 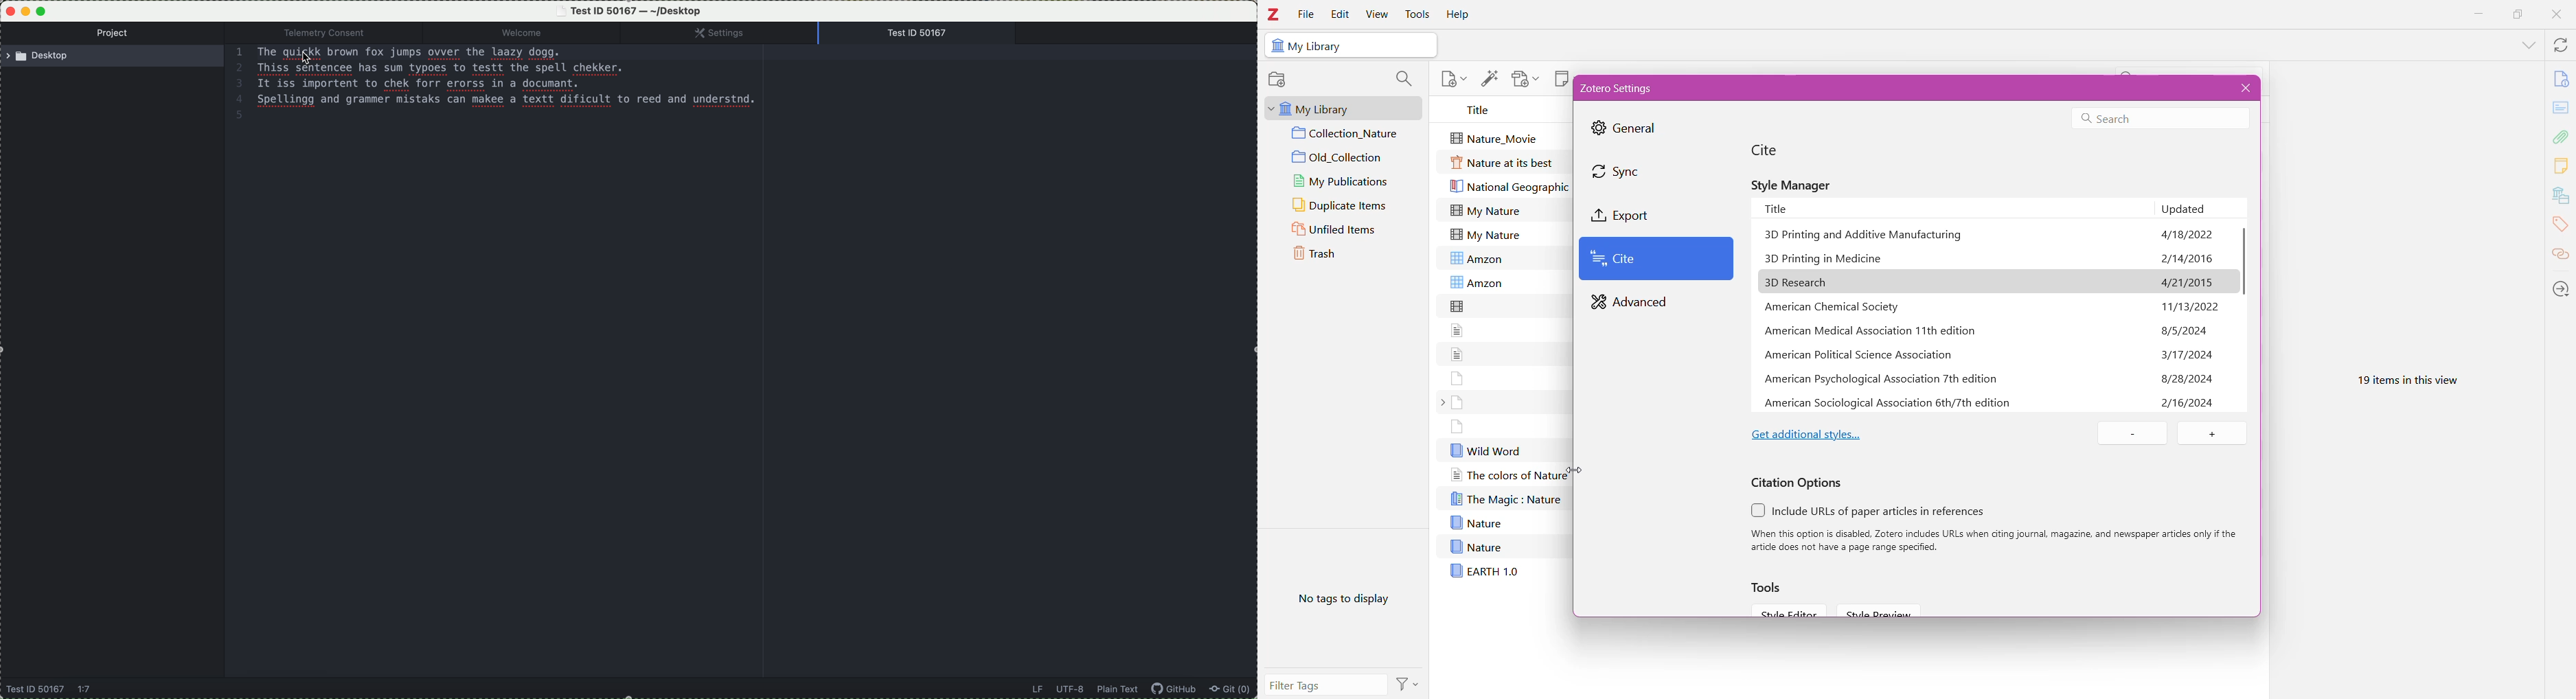 What do you see at coordinates (2480, 15) in the screenshot?
I see `Minimize` at bounding box center [2480, 15].